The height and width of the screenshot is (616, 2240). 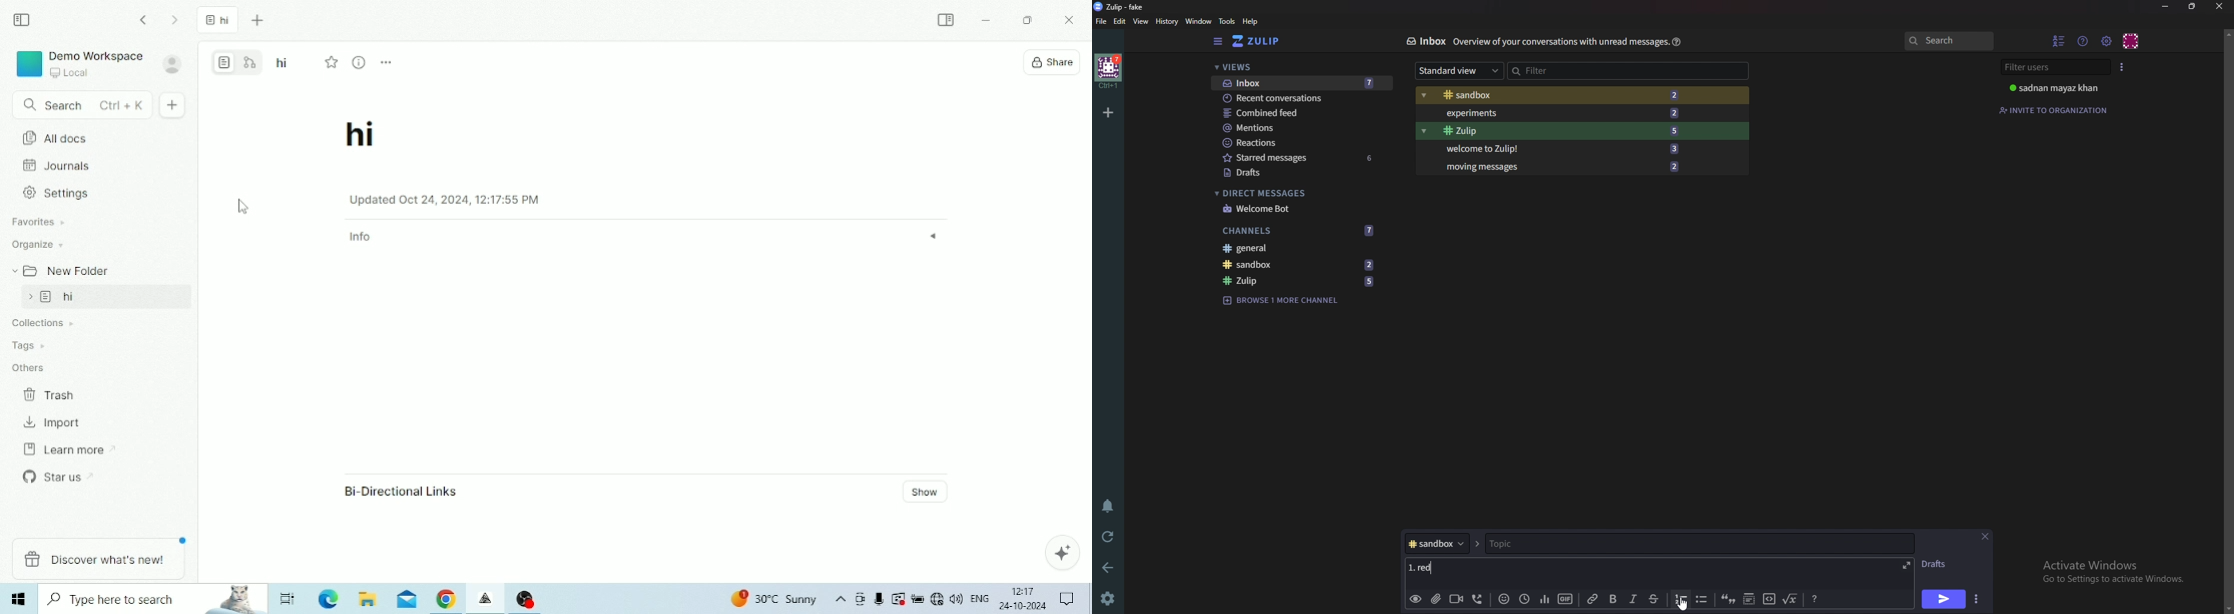 I want to click on New Folder, so click(x=59, y=269).